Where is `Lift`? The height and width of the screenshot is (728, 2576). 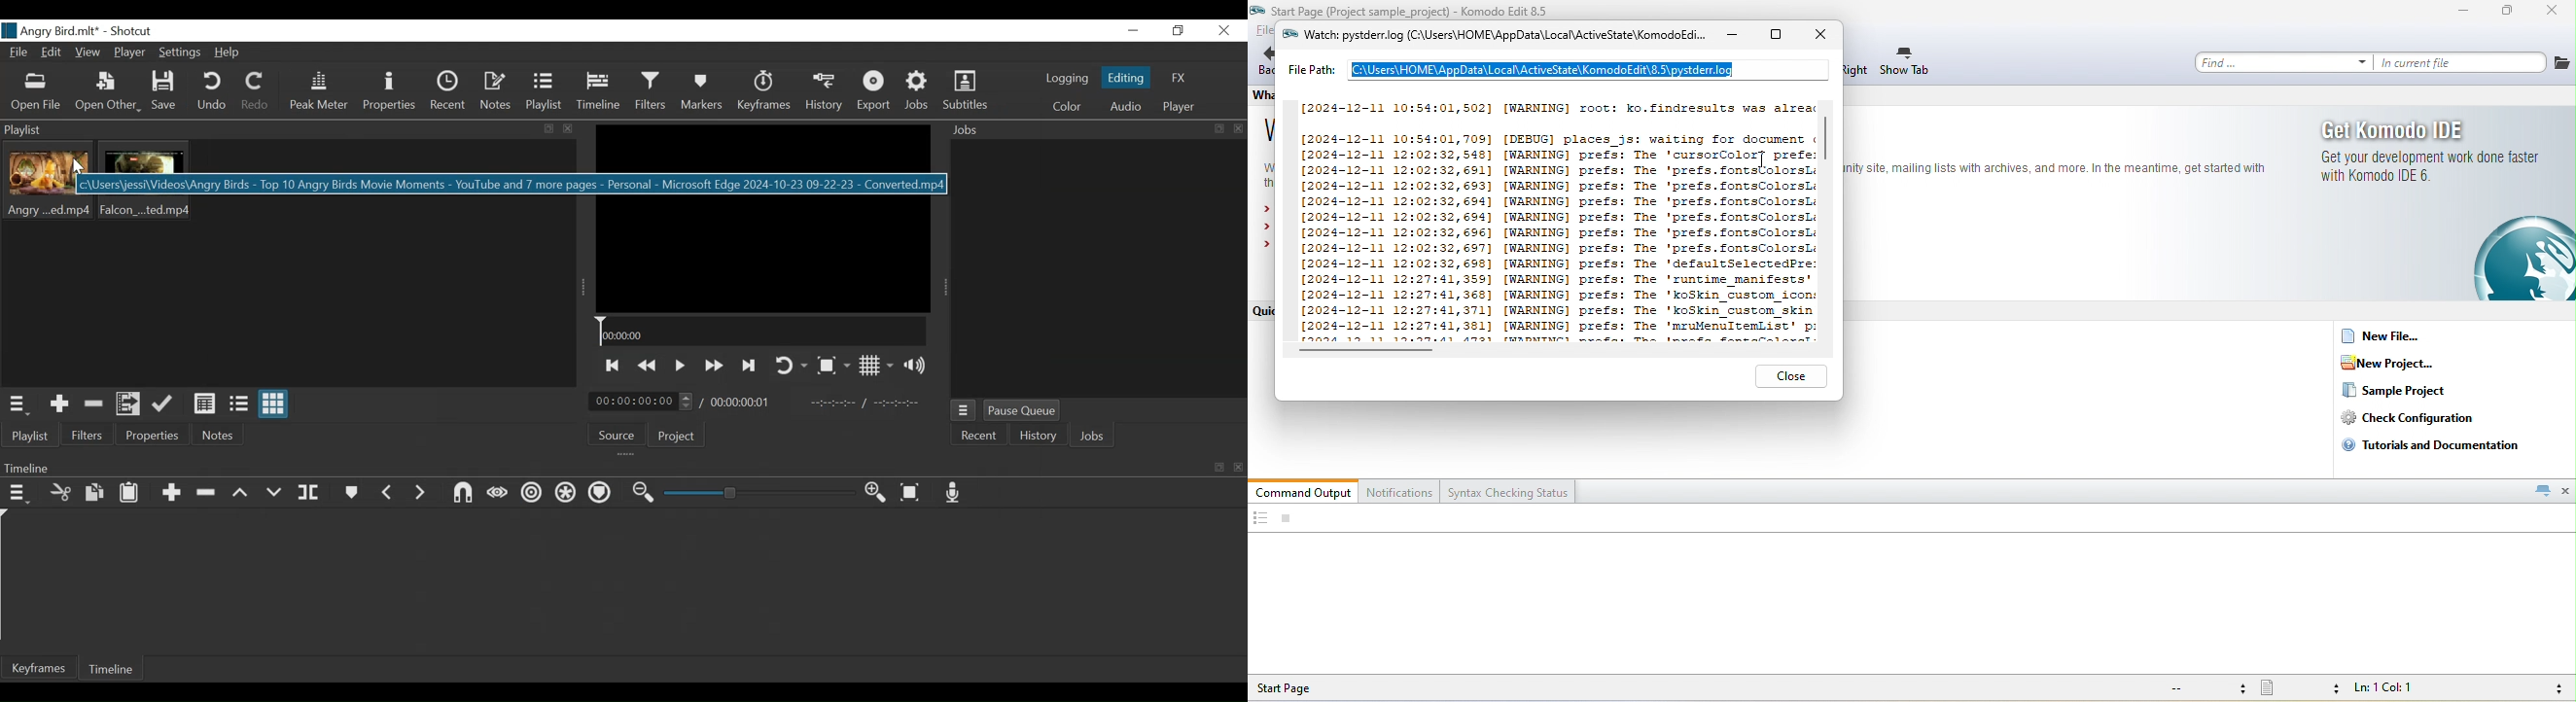
Lift is located at coordinates (244, 493).